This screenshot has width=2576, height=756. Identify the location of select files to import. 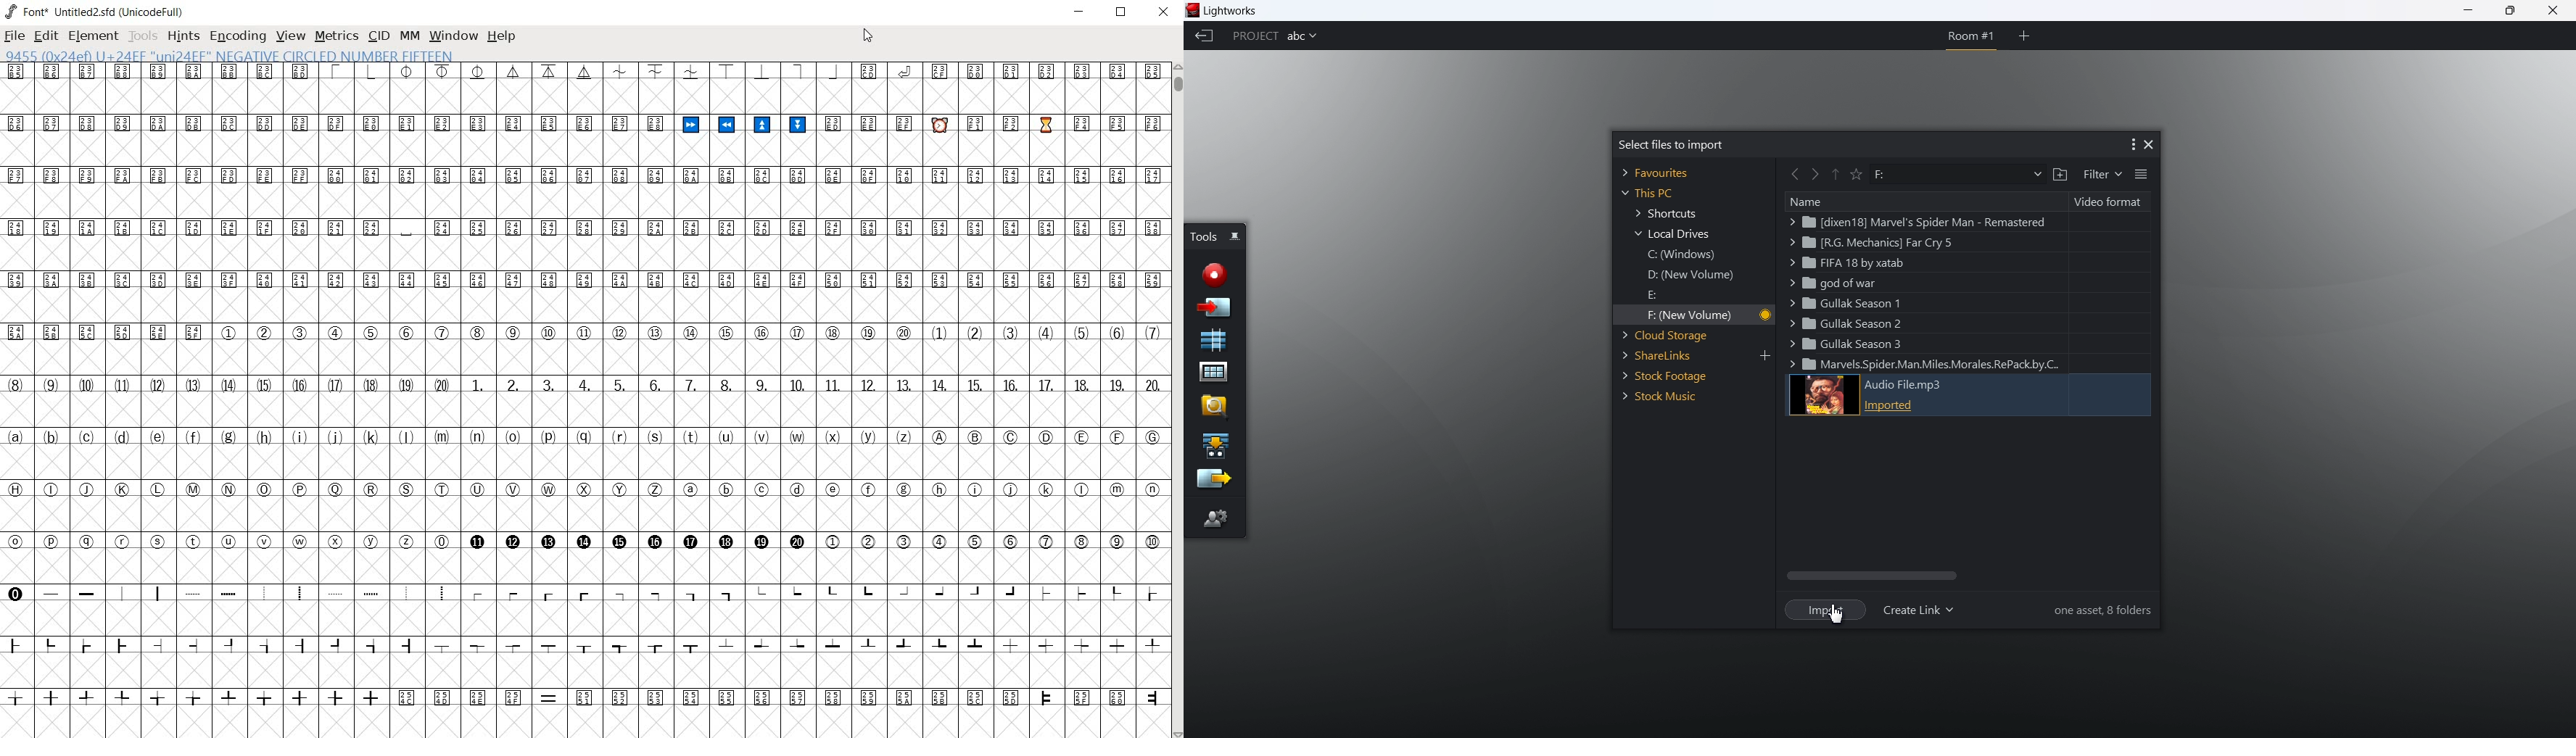
(1668, 145).